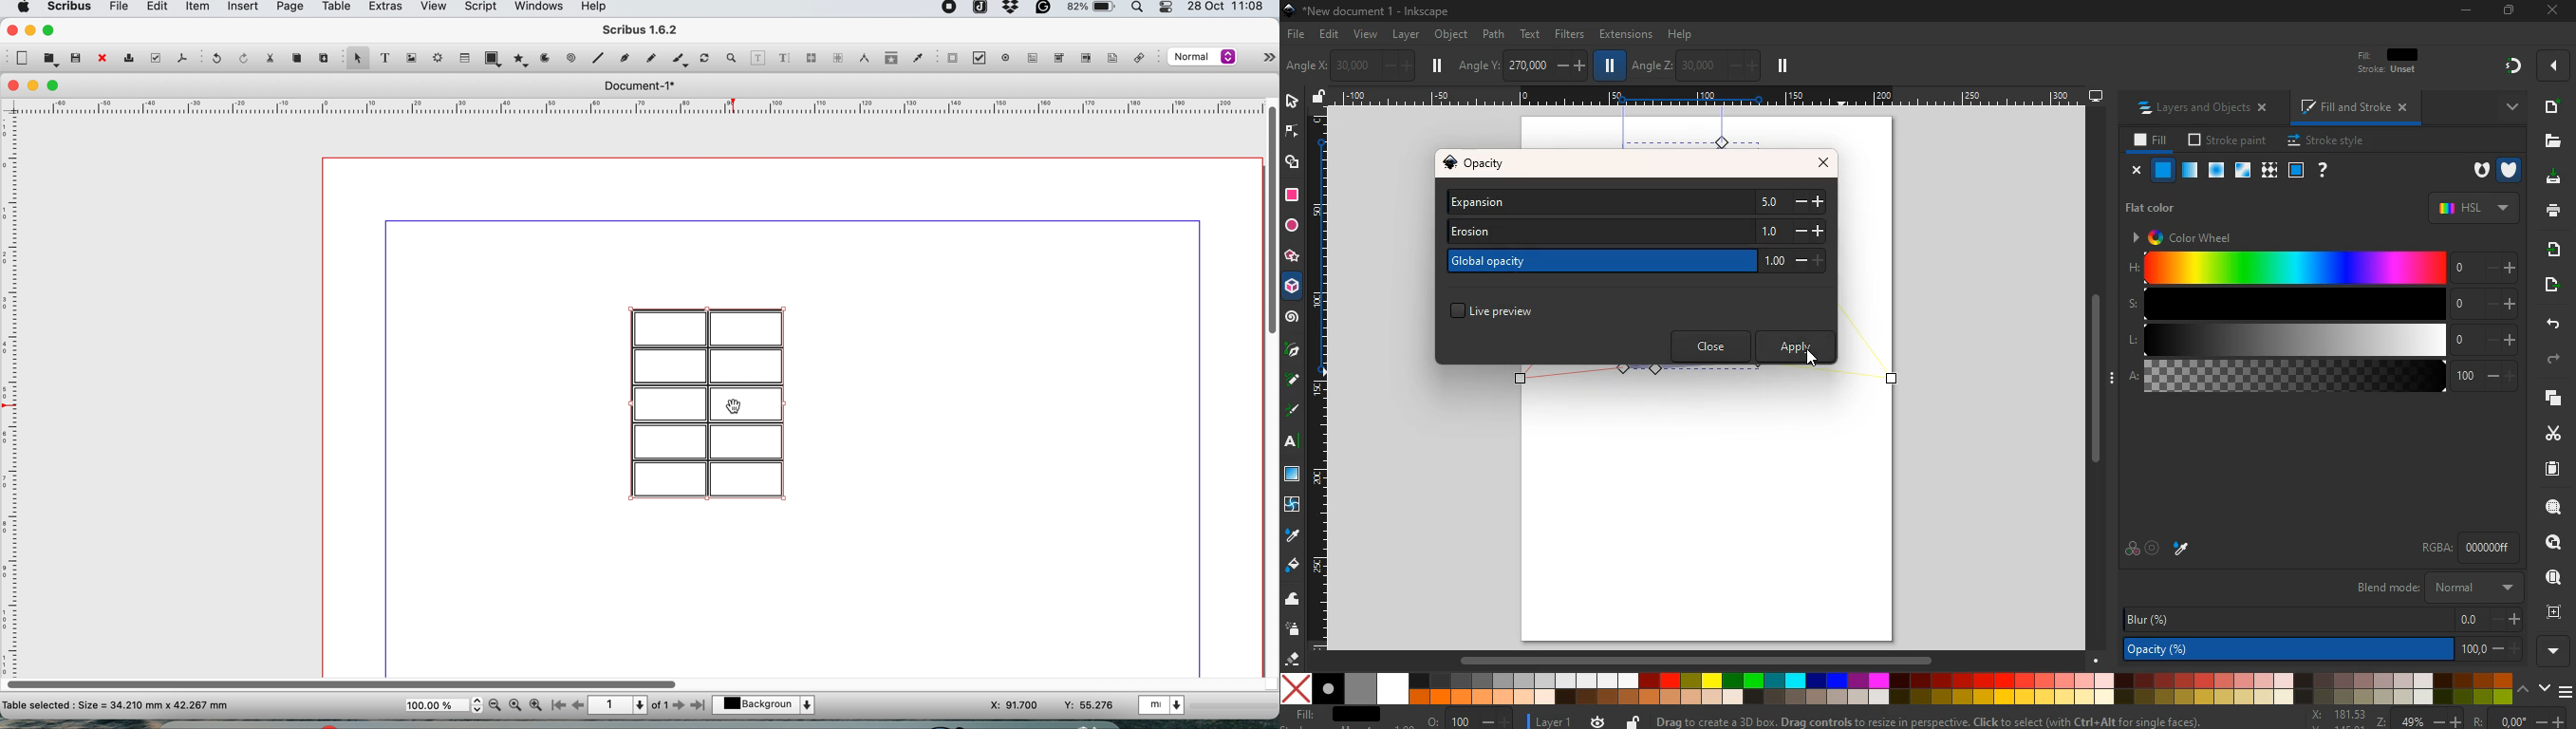 The image size is (2576, 756). What do you see at coordinates (628, 705) in the screenshot?
I see `page 1 of 1` at bounding box center [628, 705].